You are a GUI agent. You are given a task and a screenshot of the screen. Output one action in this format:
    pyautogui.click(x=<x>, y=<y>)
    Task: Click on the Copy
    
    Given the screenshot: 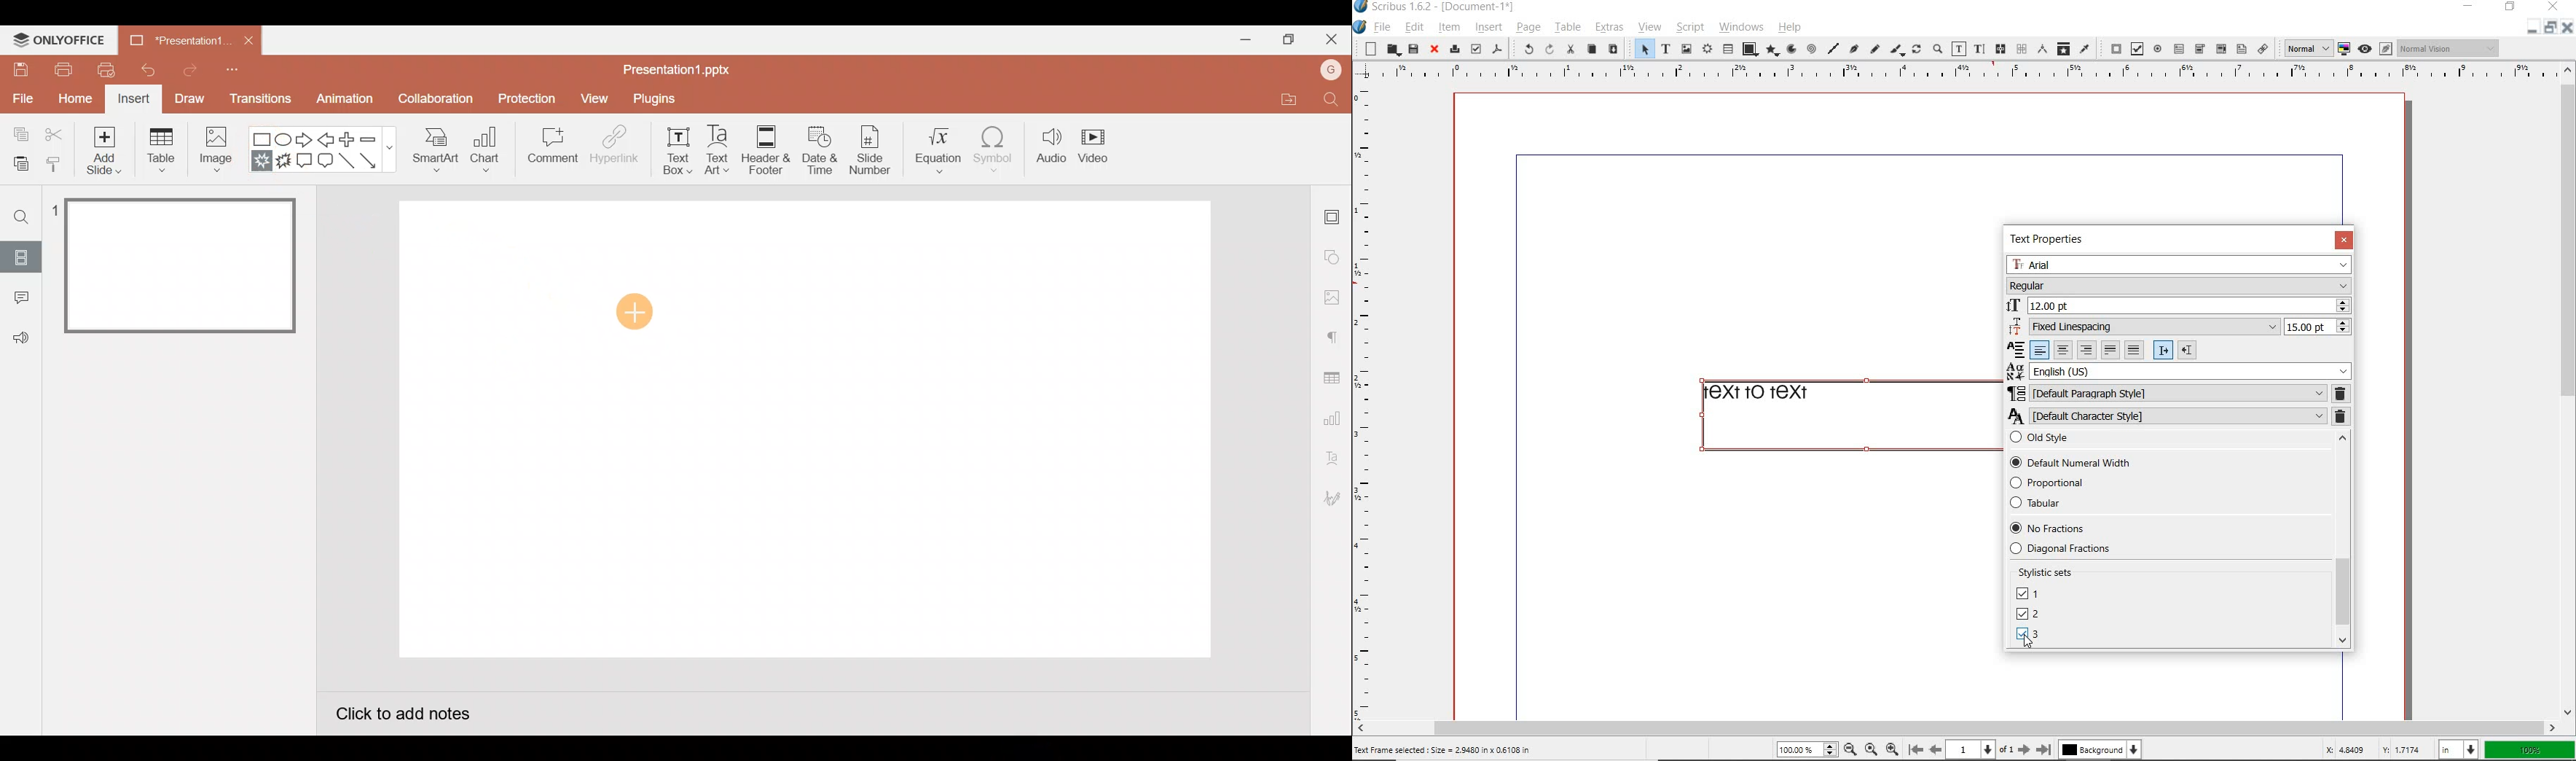 What is the action you would take?
    pyautogui.click(x=18, y=132)
    